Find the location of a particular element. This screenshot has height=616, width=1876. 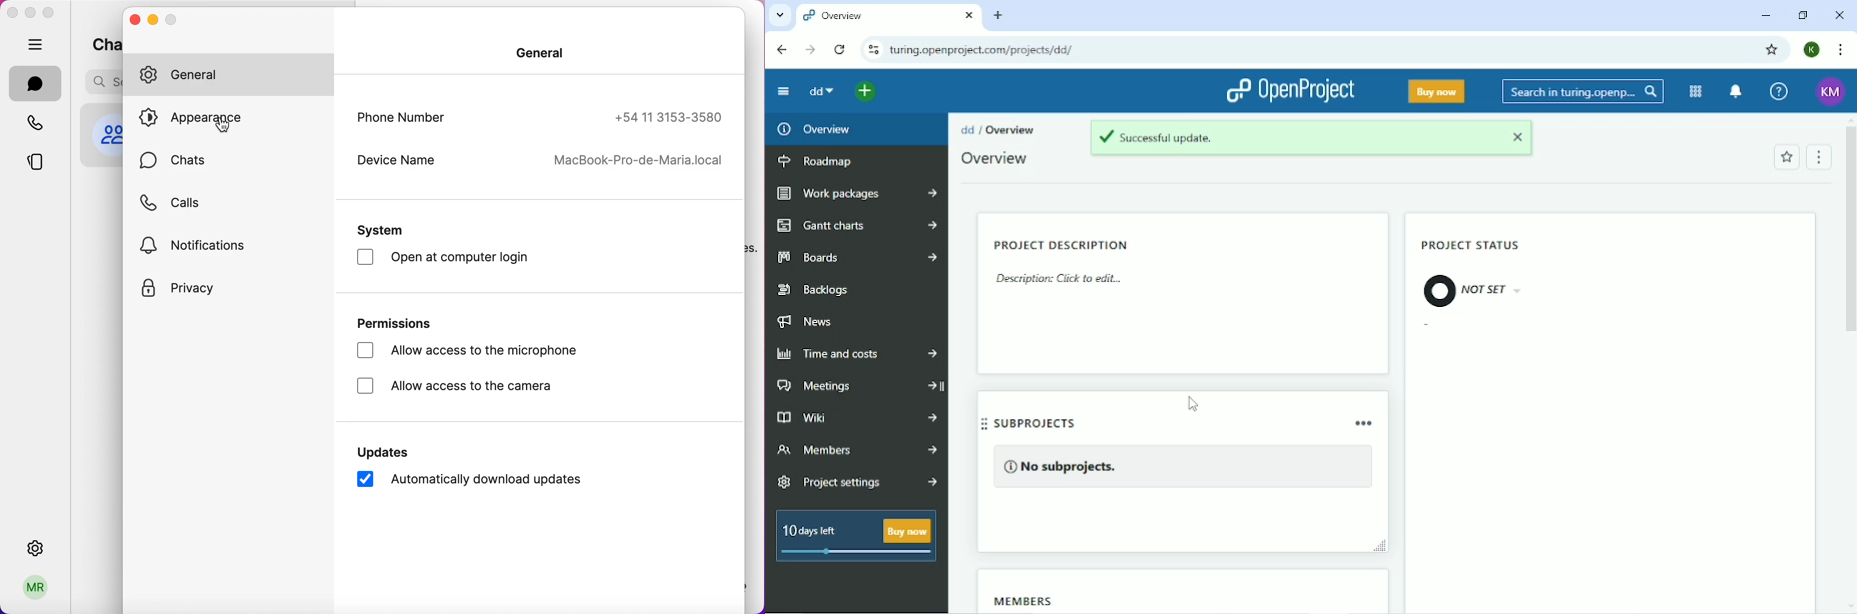

Account is located at coordinates (1830, 92).